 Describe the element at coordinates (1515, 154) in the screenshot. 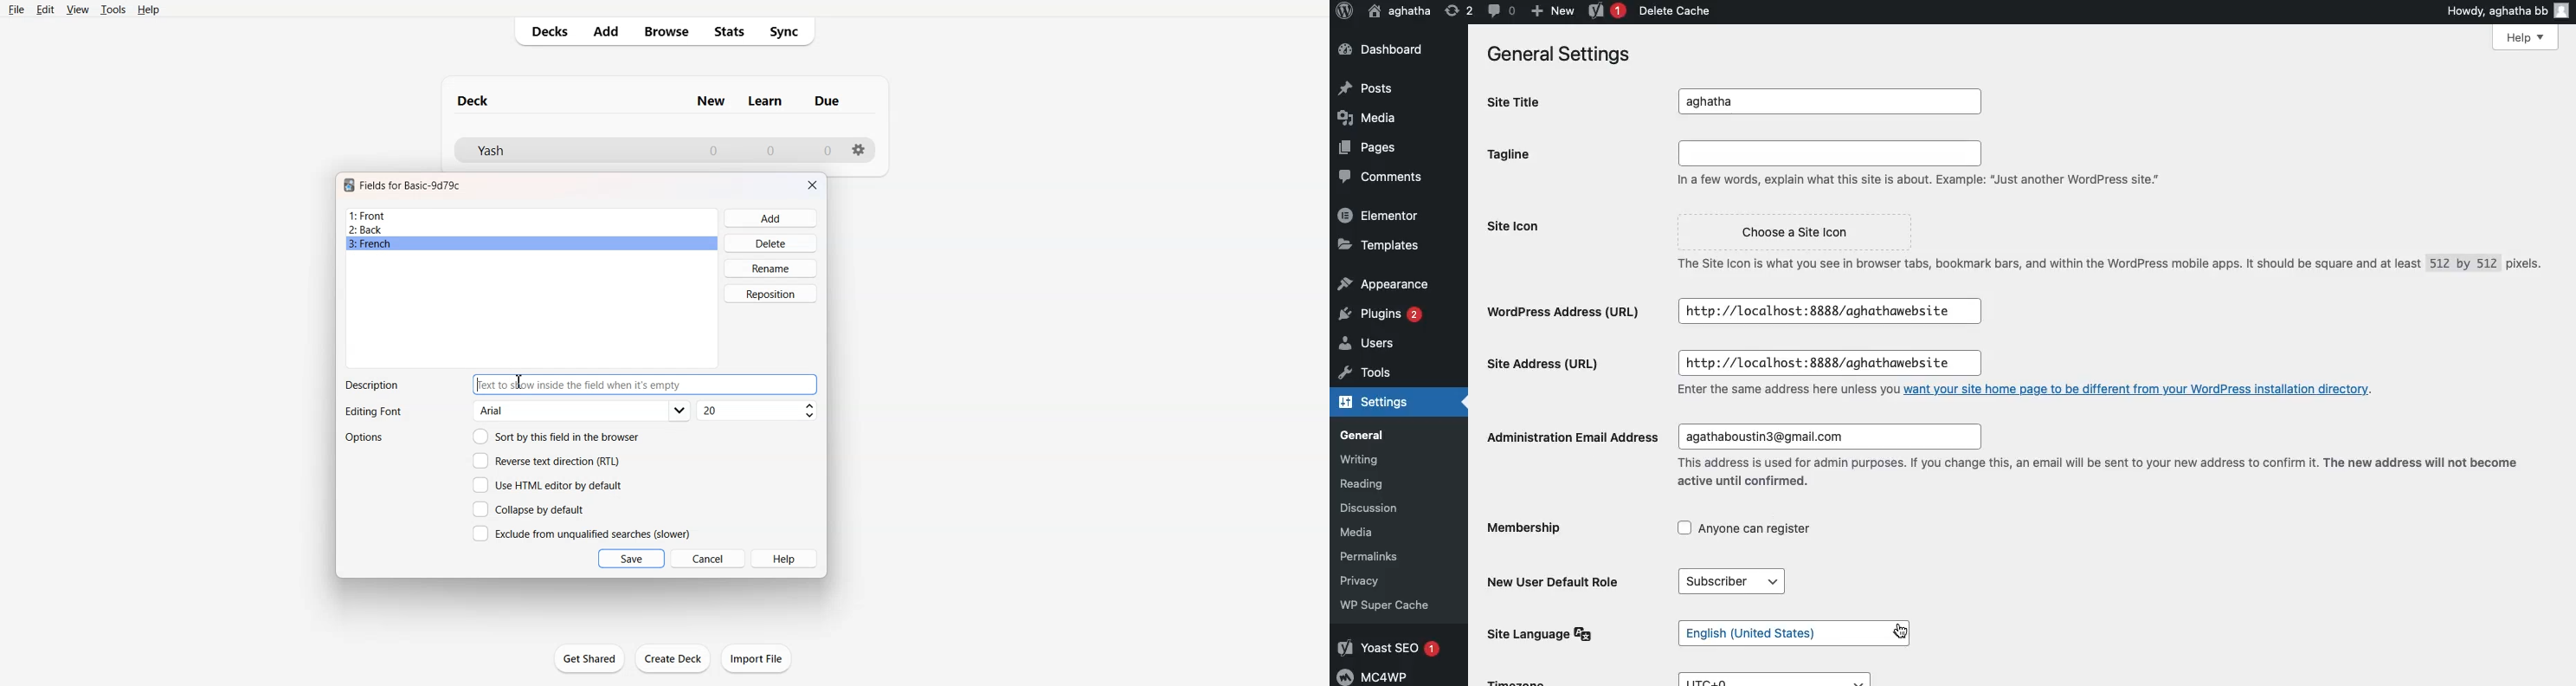

I see `Tagline` at that location.